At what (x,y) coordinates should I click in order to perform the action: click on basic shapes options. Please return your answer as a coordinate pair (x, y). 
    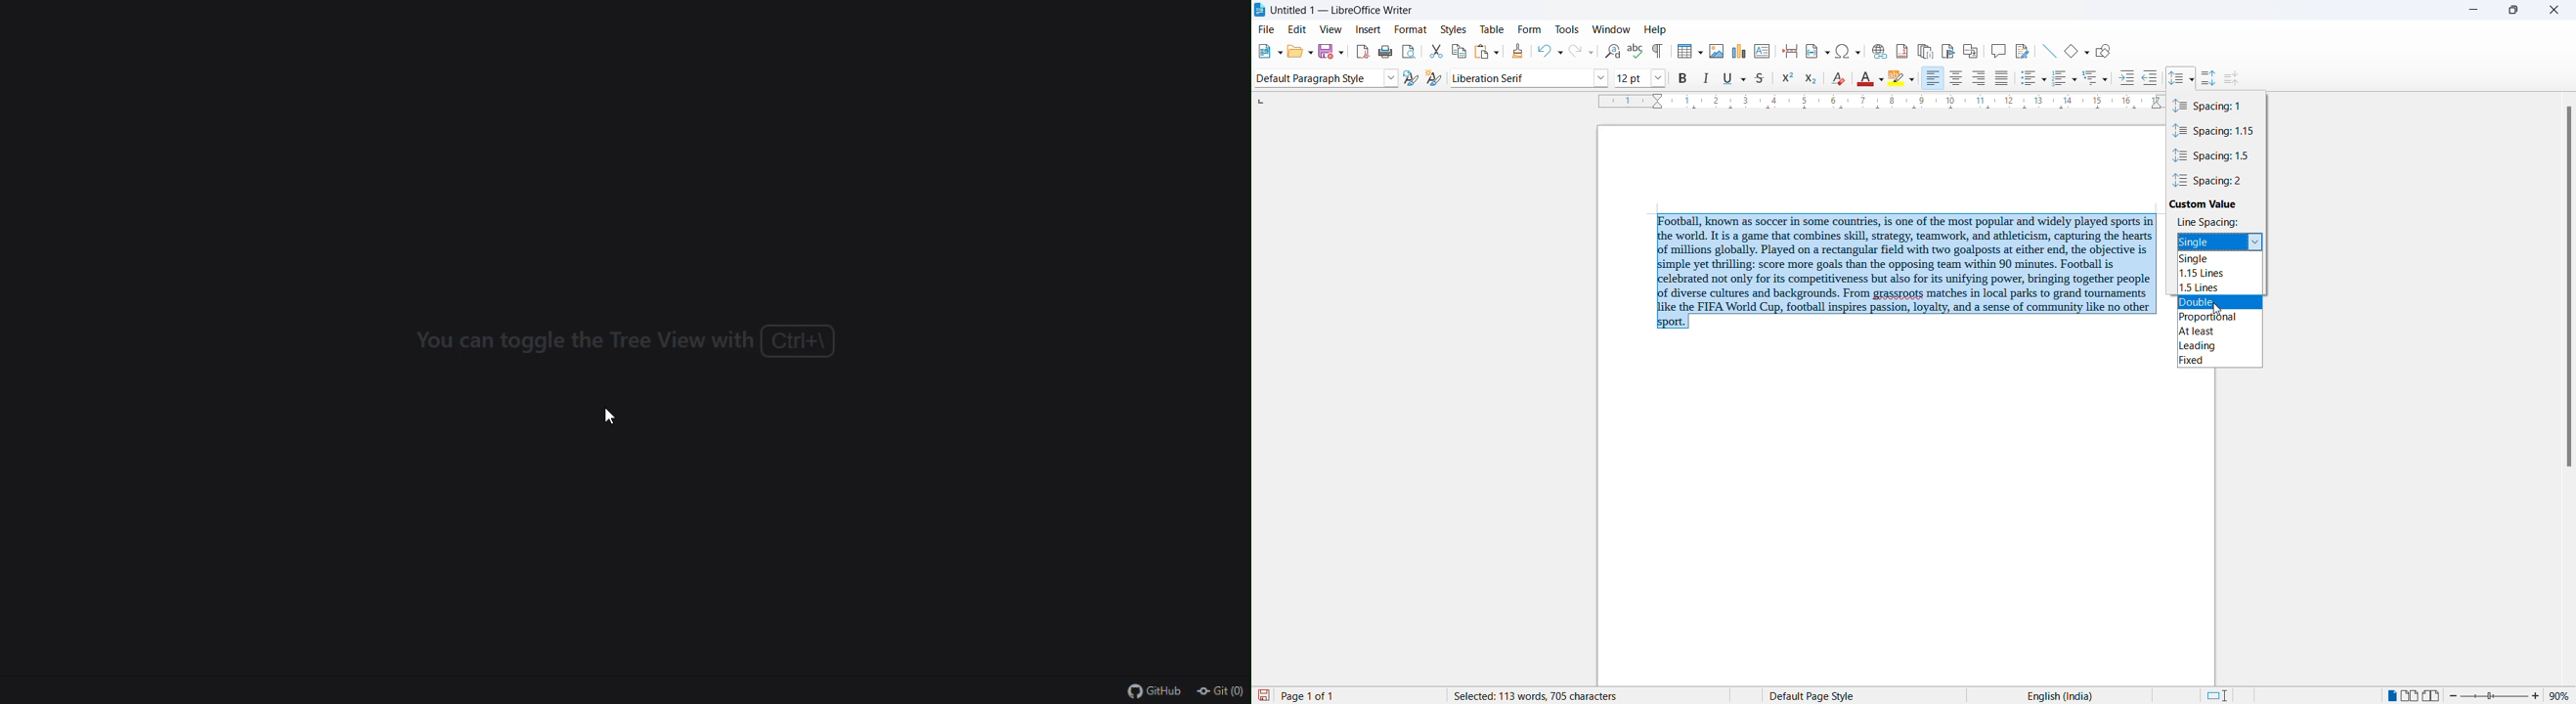
    Looking at the image, I should click on (2085, 52).